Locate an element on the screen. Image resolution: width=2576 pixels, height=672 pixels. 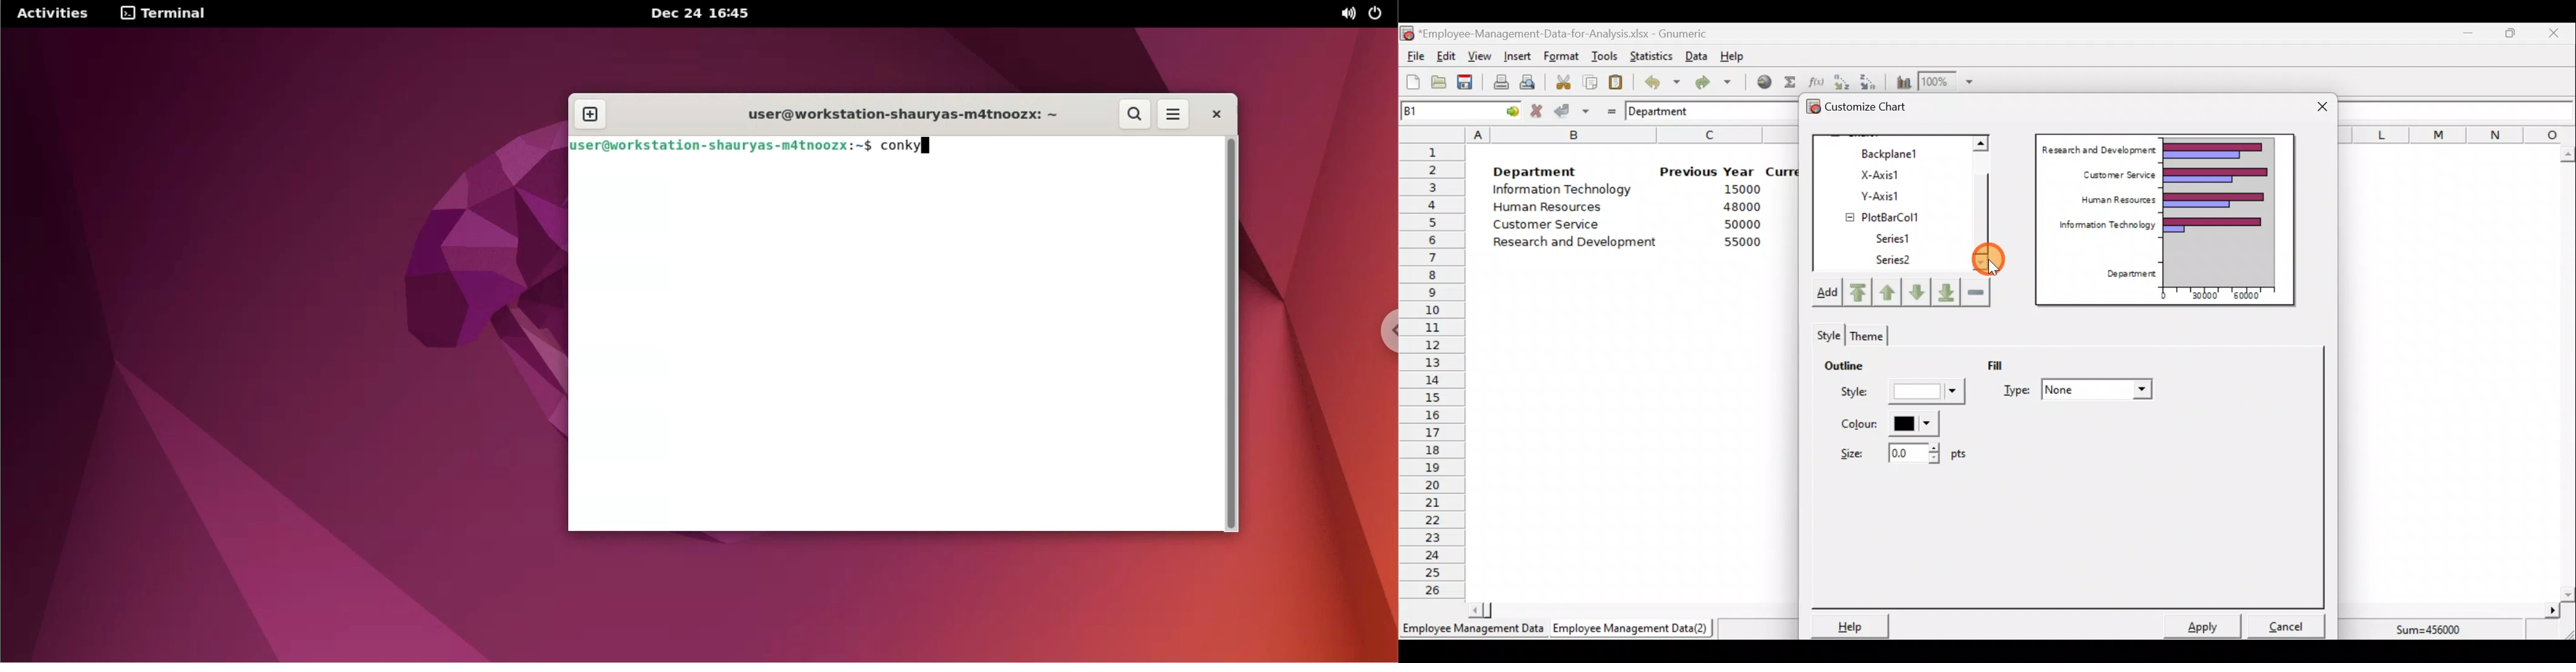
Accept change is located at coordinates (1572, 110).